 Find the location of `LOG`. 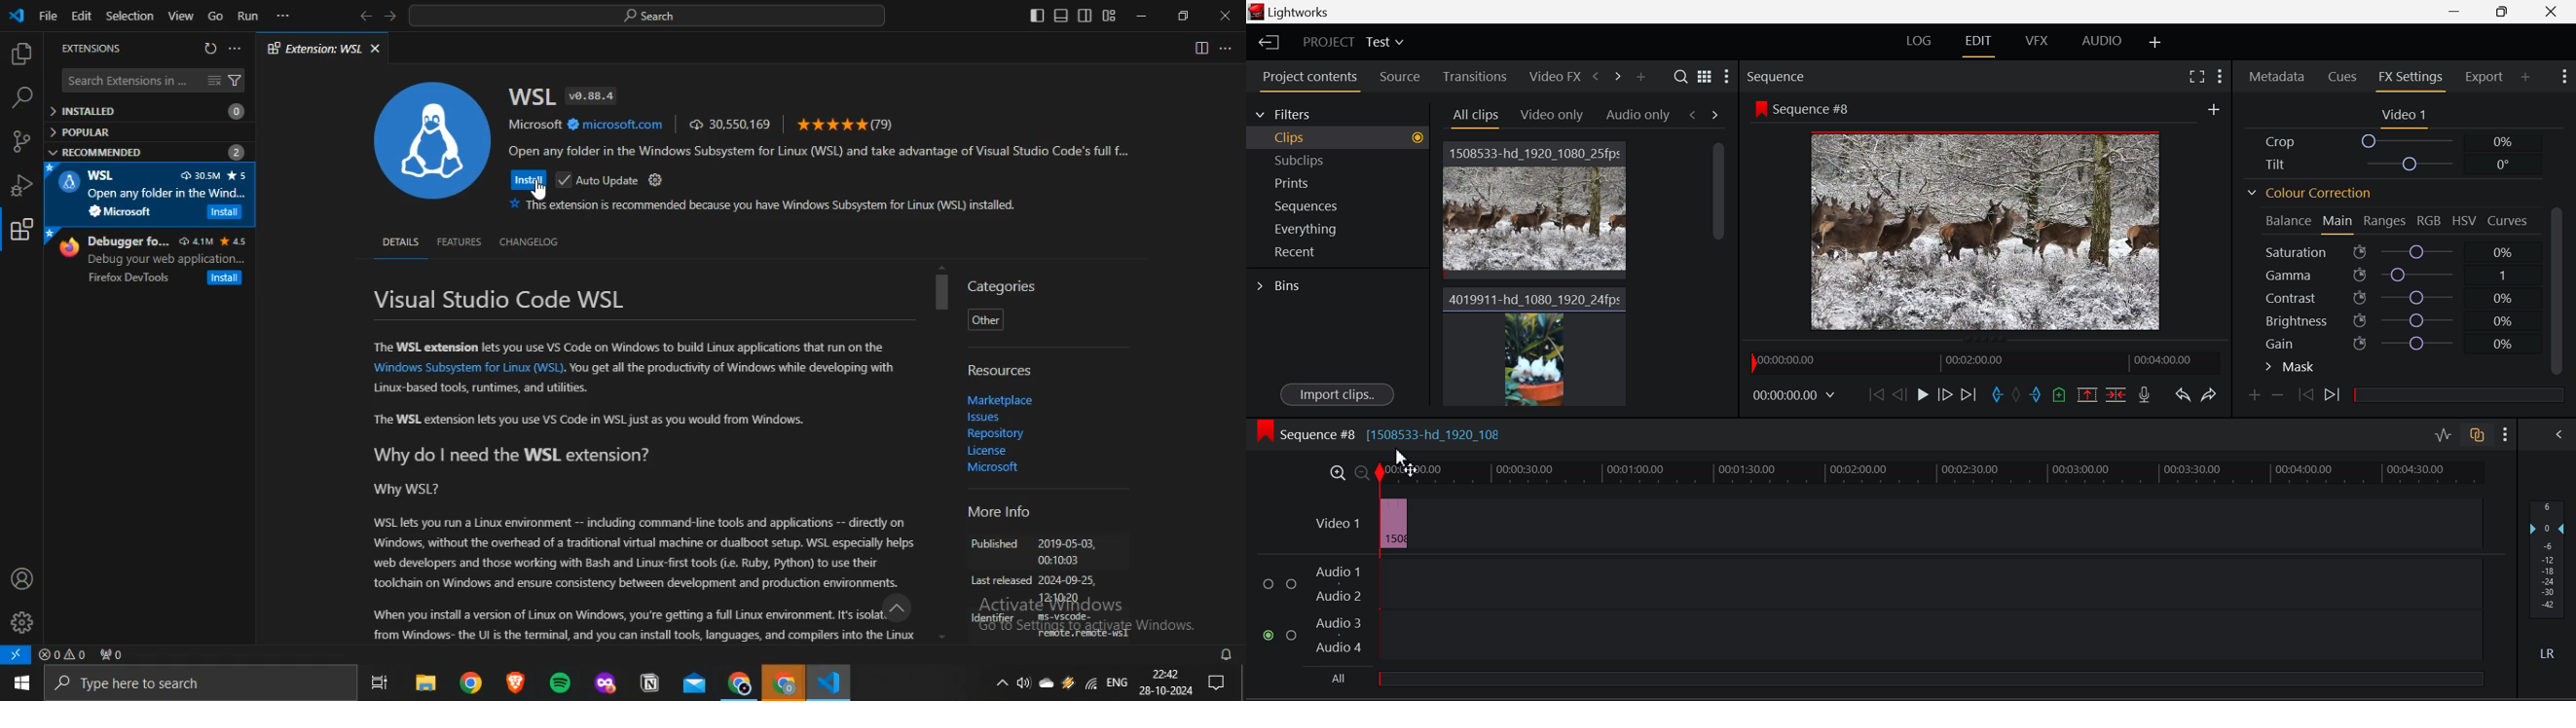

LOG is located at coordinates (1921, 40).